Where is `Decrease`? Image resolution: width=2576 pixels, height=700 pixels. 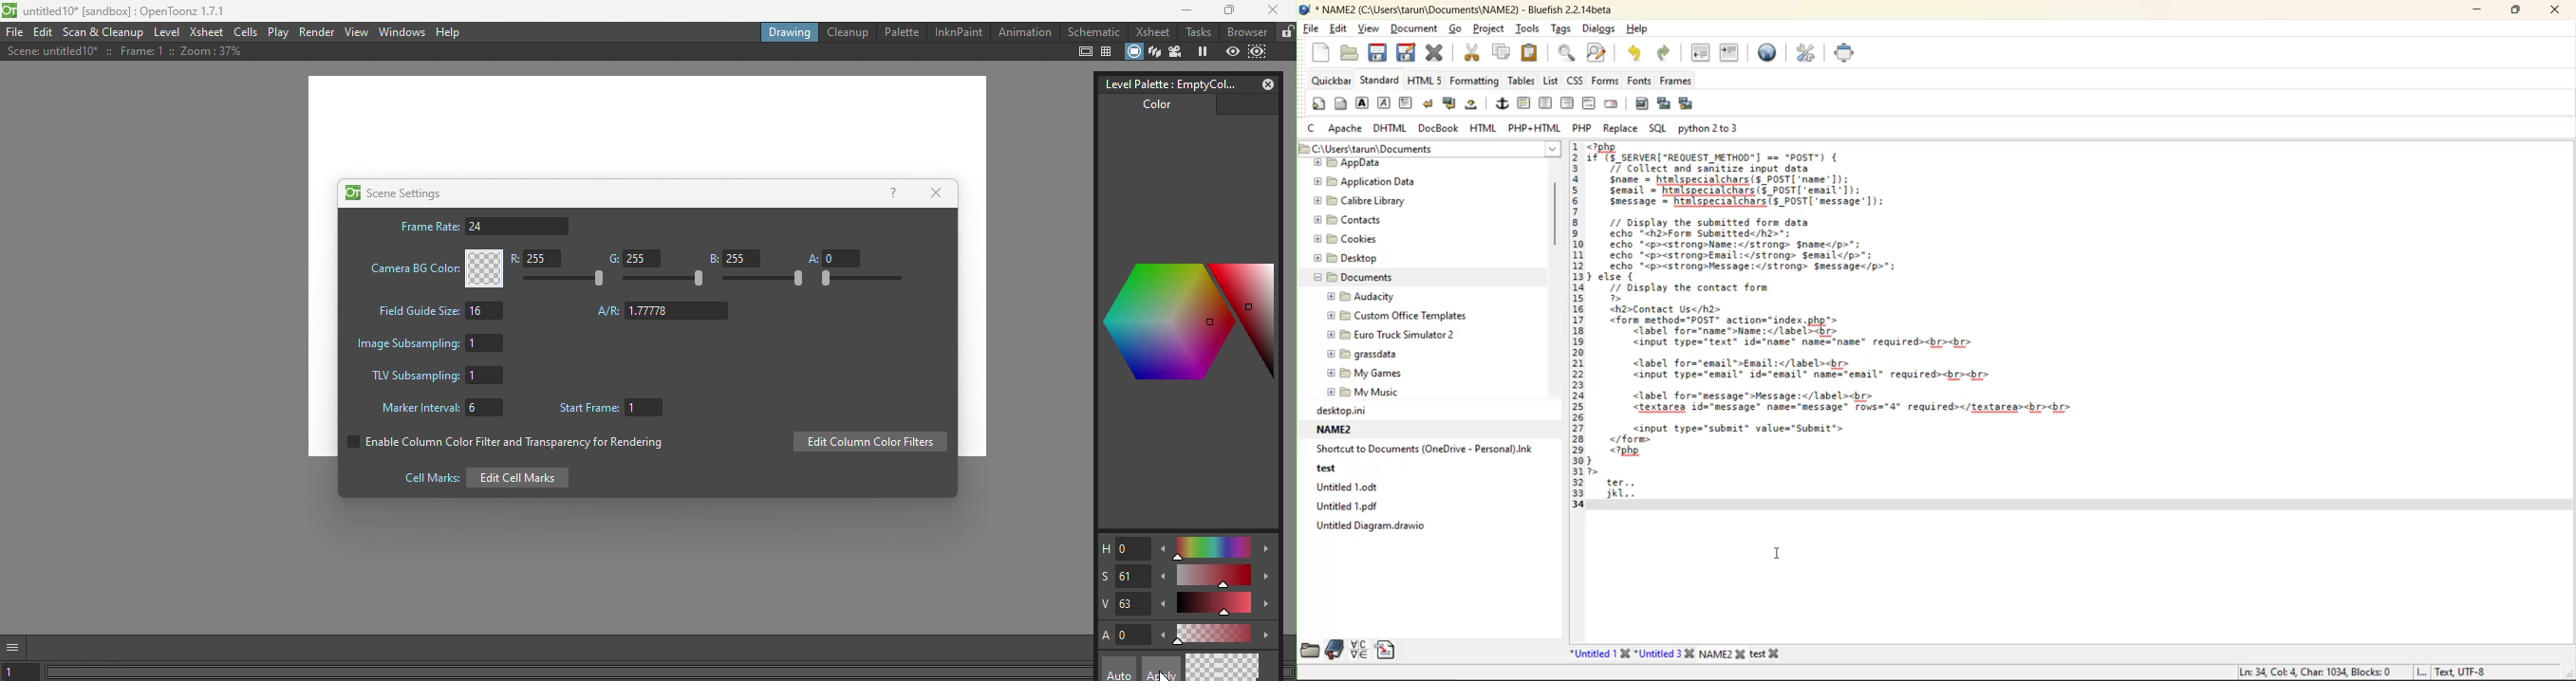
Decrease is located at coordinates (1164, 552).